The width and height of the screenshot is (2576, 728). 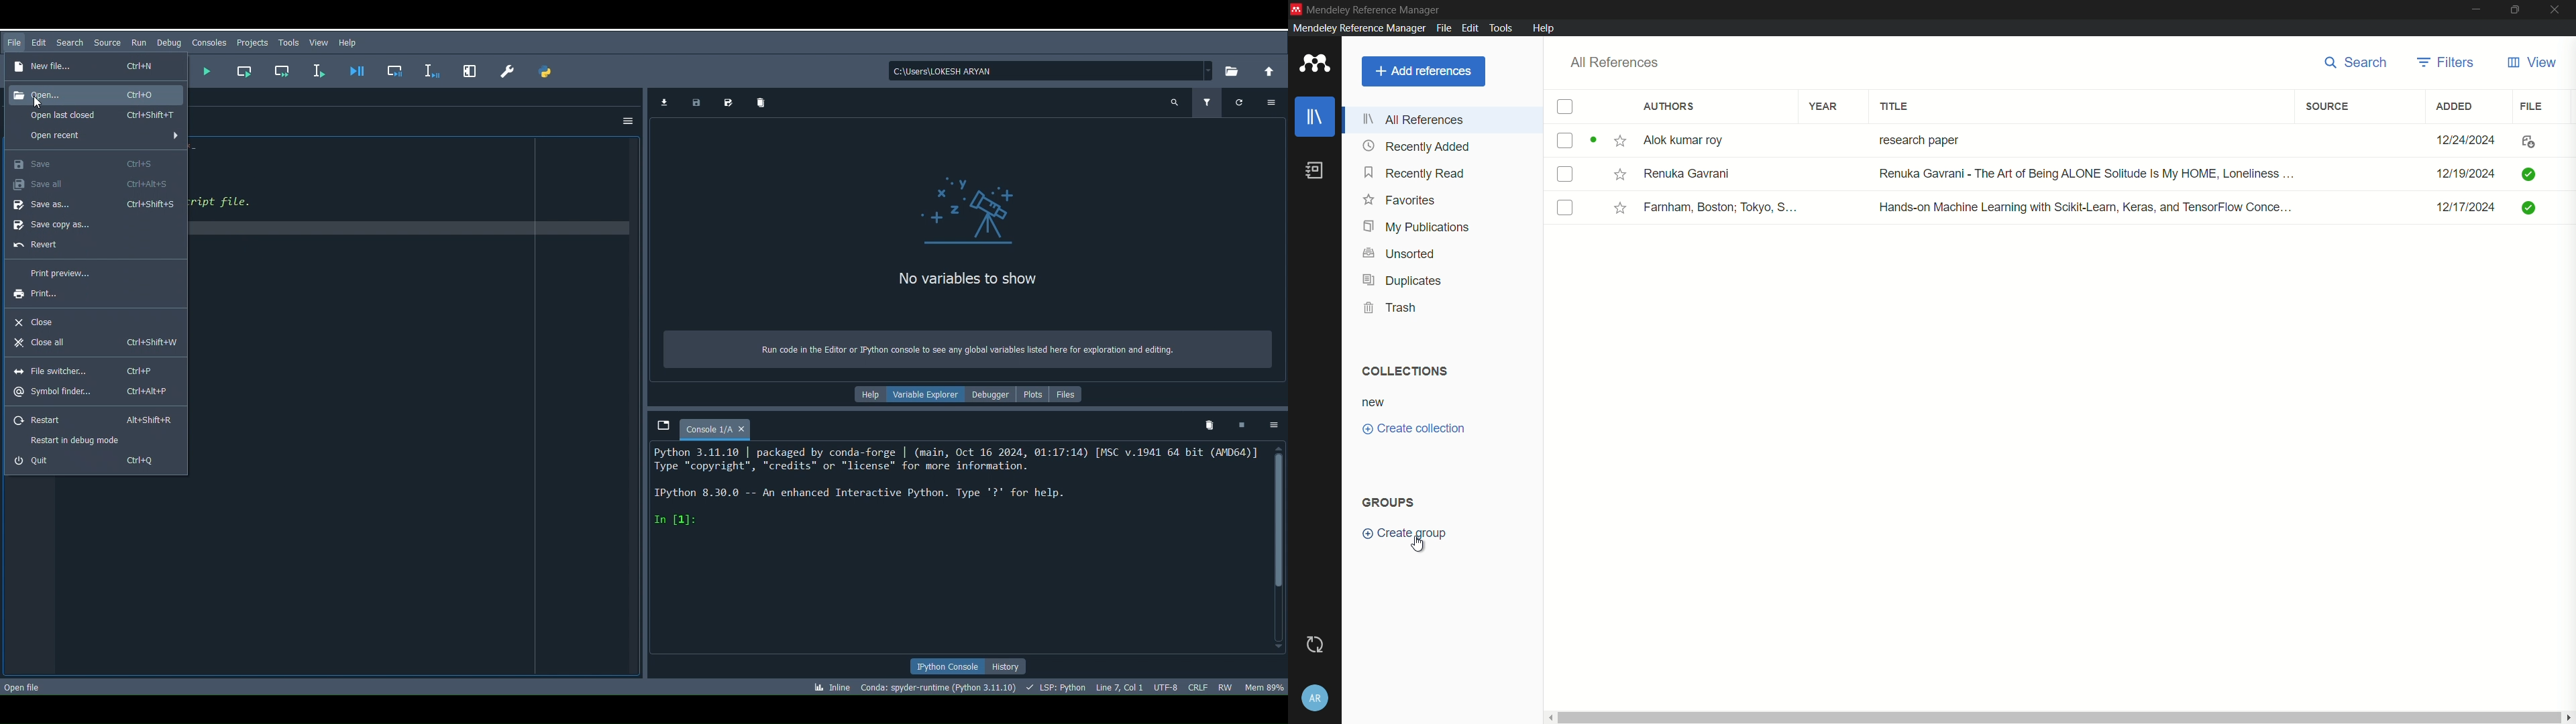 I want to click on Star, so click(x=1609, y=141).